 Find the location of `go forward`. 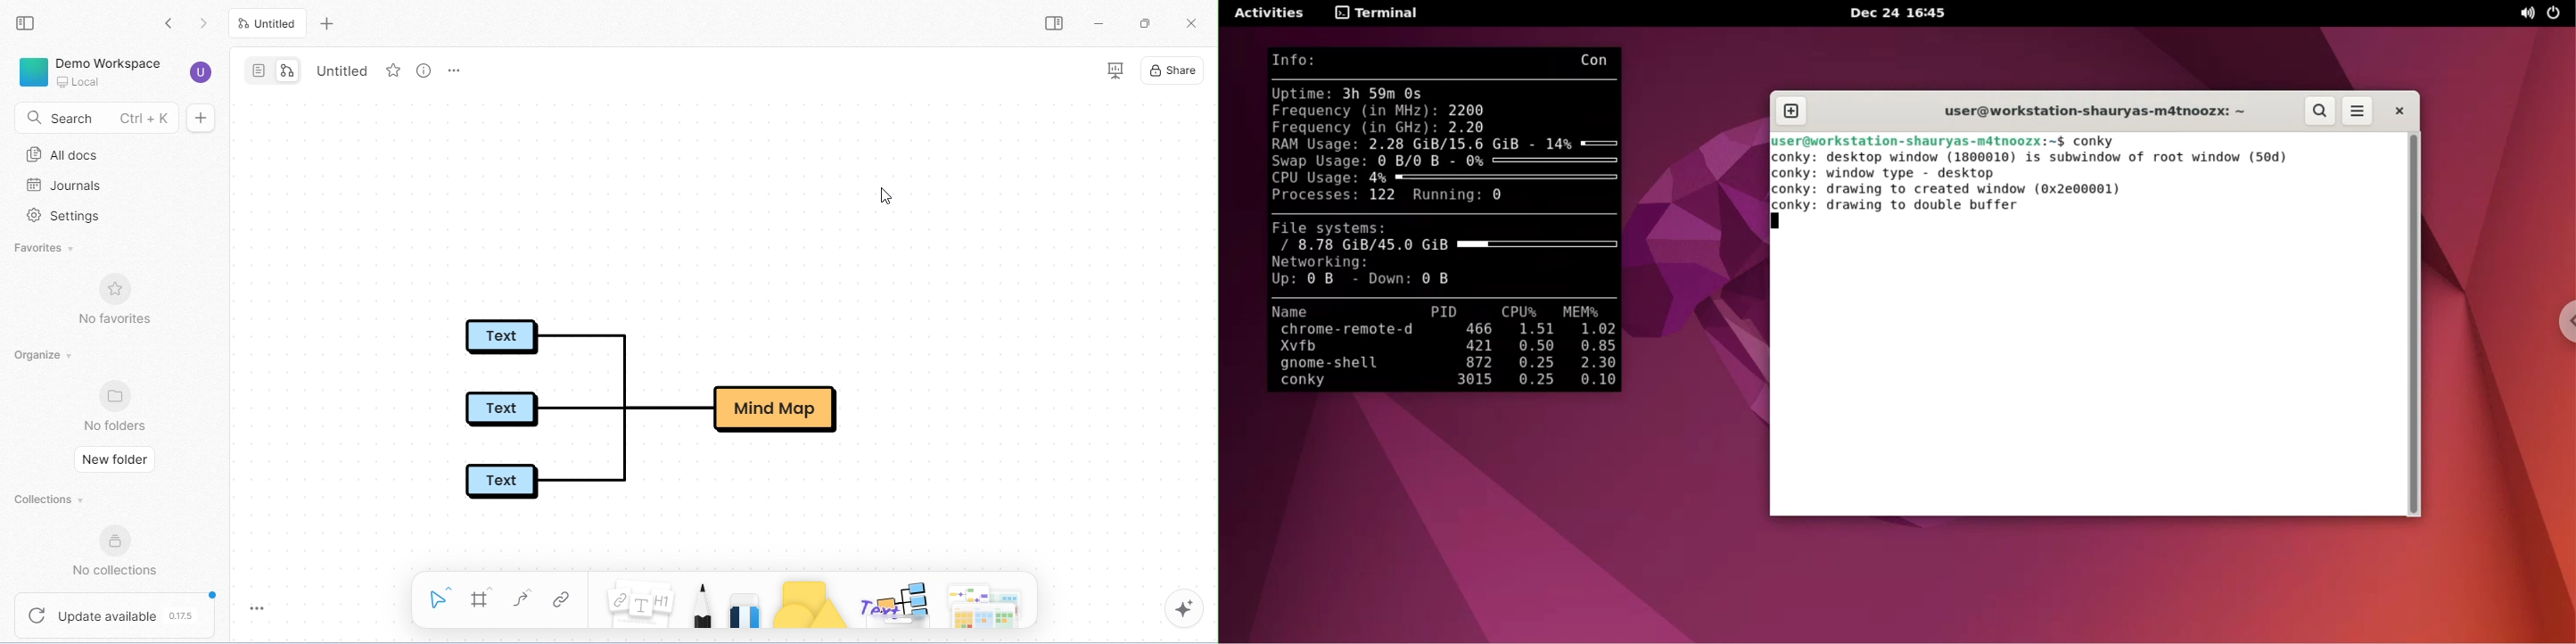

go forward is located at coordinates (206, 24).